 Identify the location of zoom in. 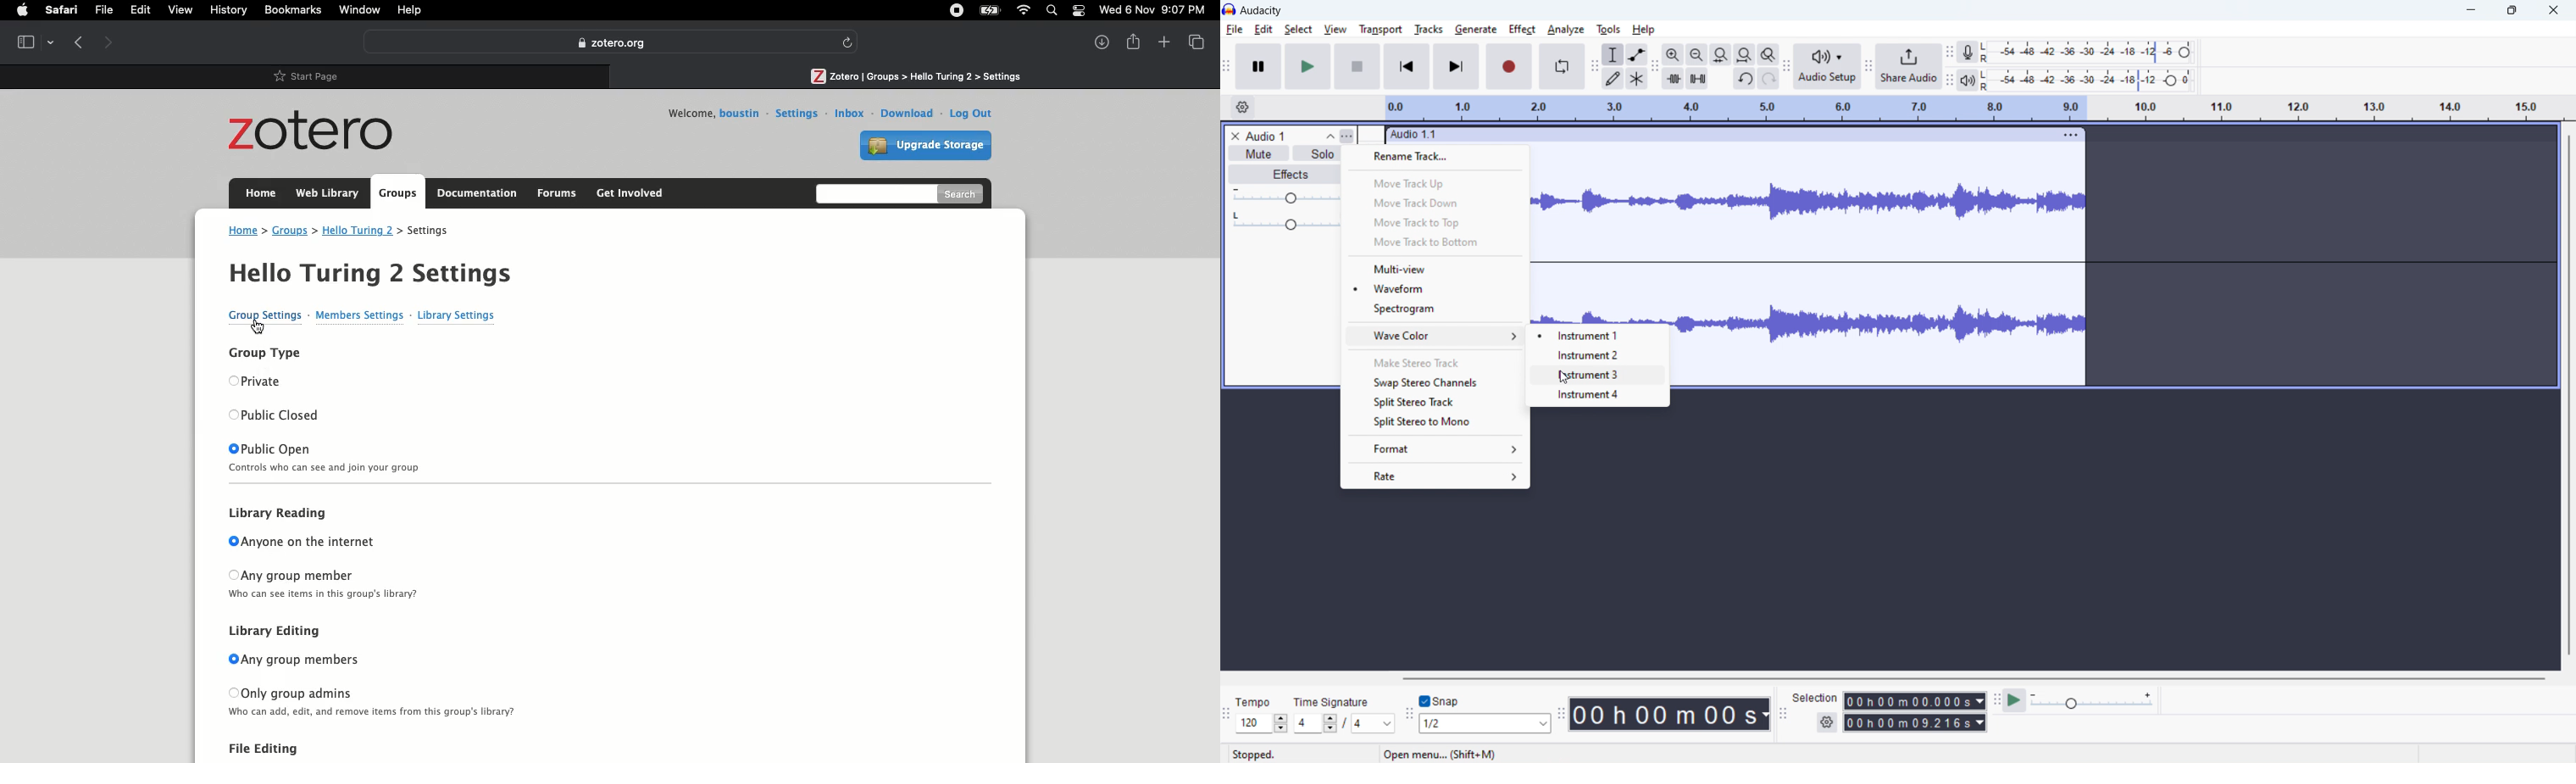
(1673, 54).